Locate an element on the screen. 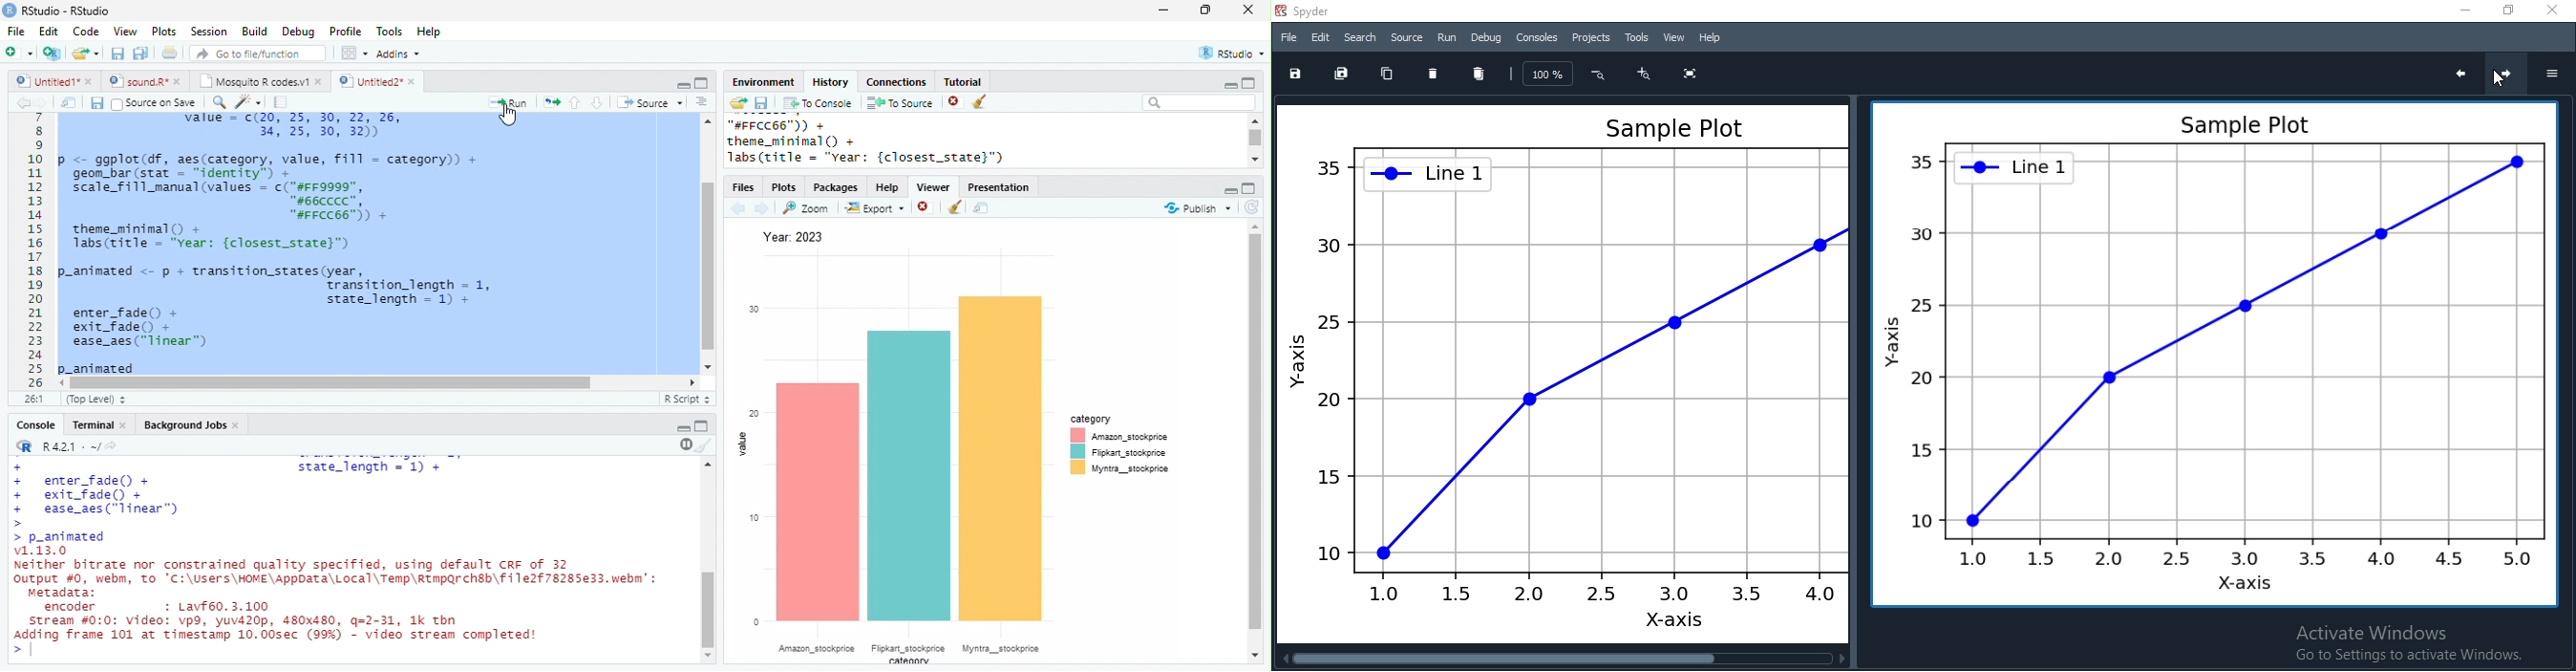  Debug is located at coordinates (299, 33).